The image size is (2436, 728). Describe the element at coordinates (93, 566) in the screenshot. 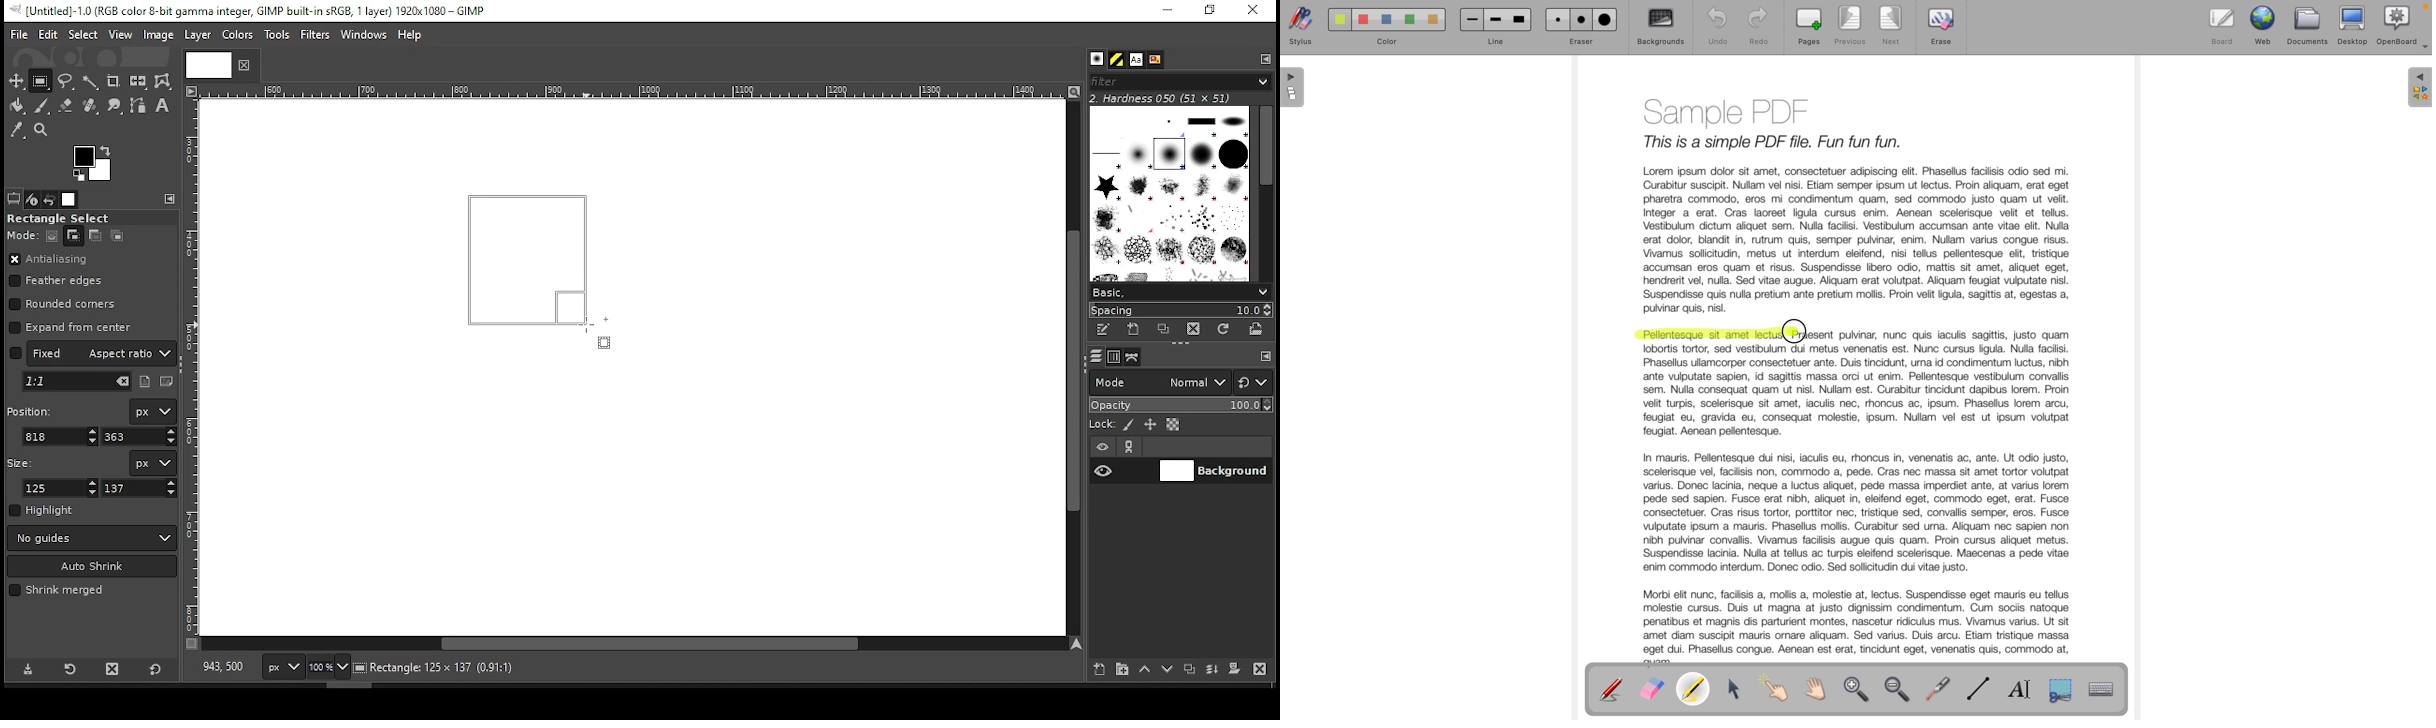

I see `auto shrink` at that location.